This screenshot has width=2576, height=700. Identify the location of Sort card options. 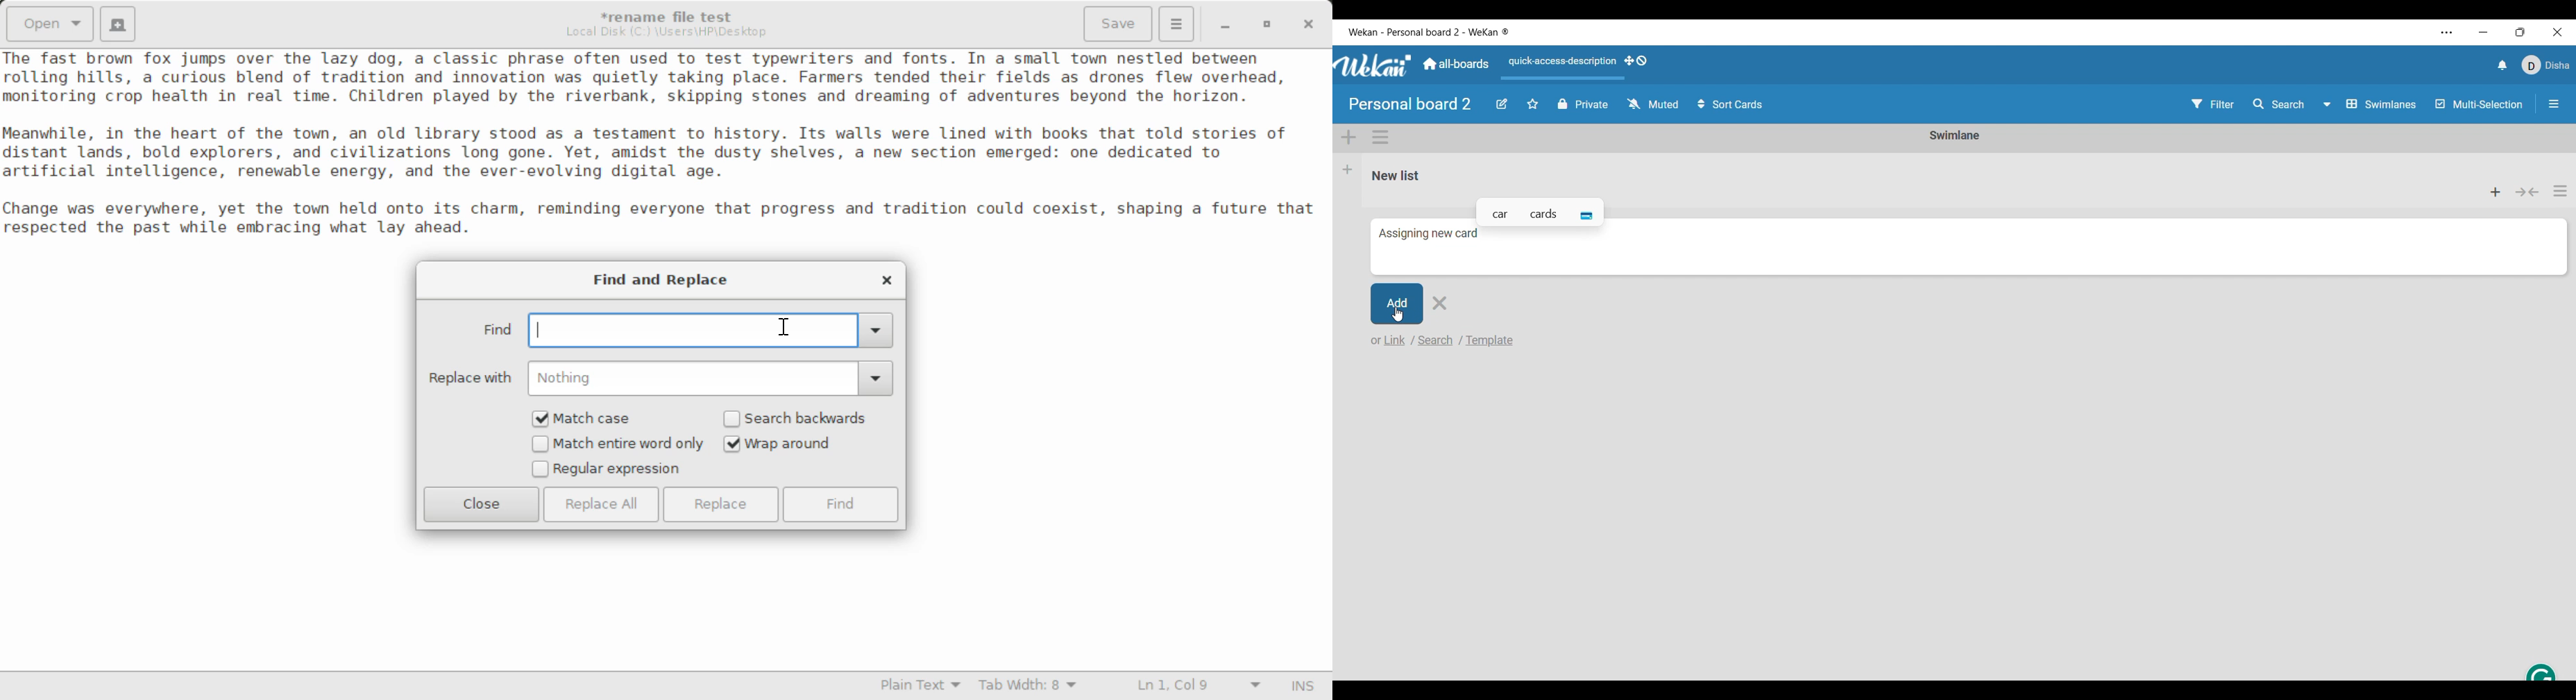
(1731, 104).